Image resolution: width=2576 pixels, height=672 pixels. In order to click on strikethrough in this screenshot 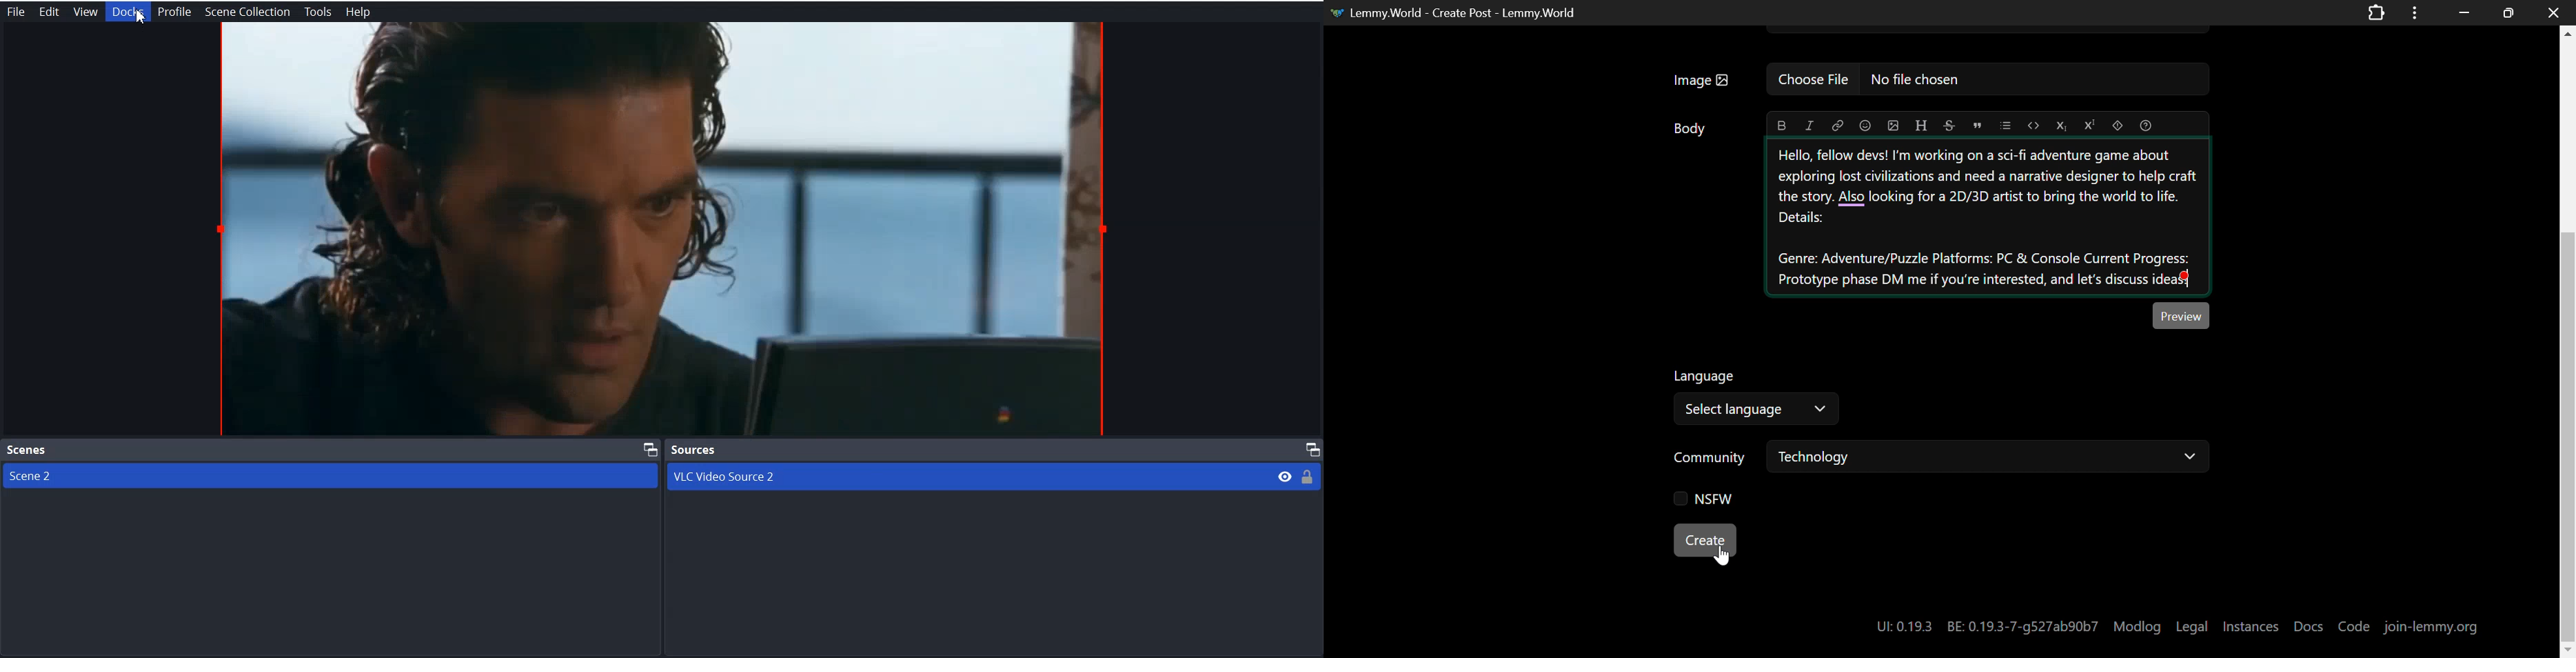, I will do `click(1948, 125)`.